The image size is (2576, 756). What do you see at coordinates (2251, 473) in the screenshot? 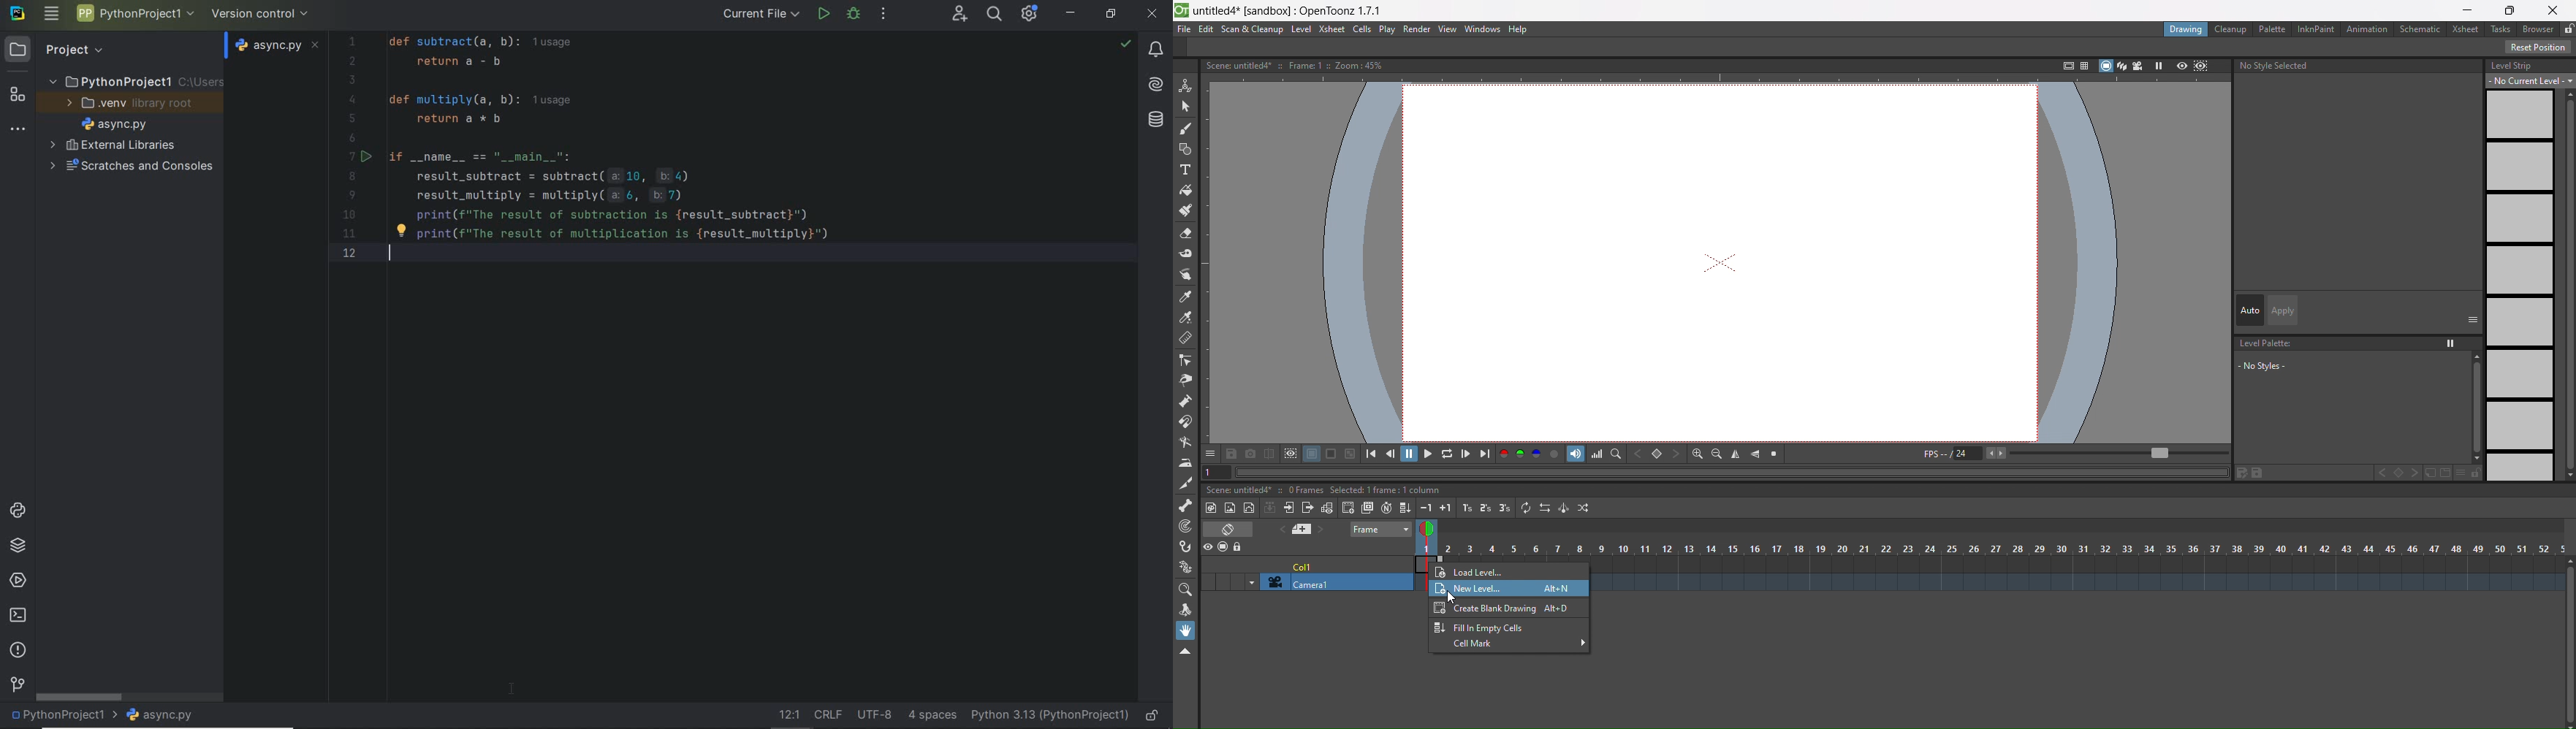
I see `edit` at bounding box center [2251, 473].